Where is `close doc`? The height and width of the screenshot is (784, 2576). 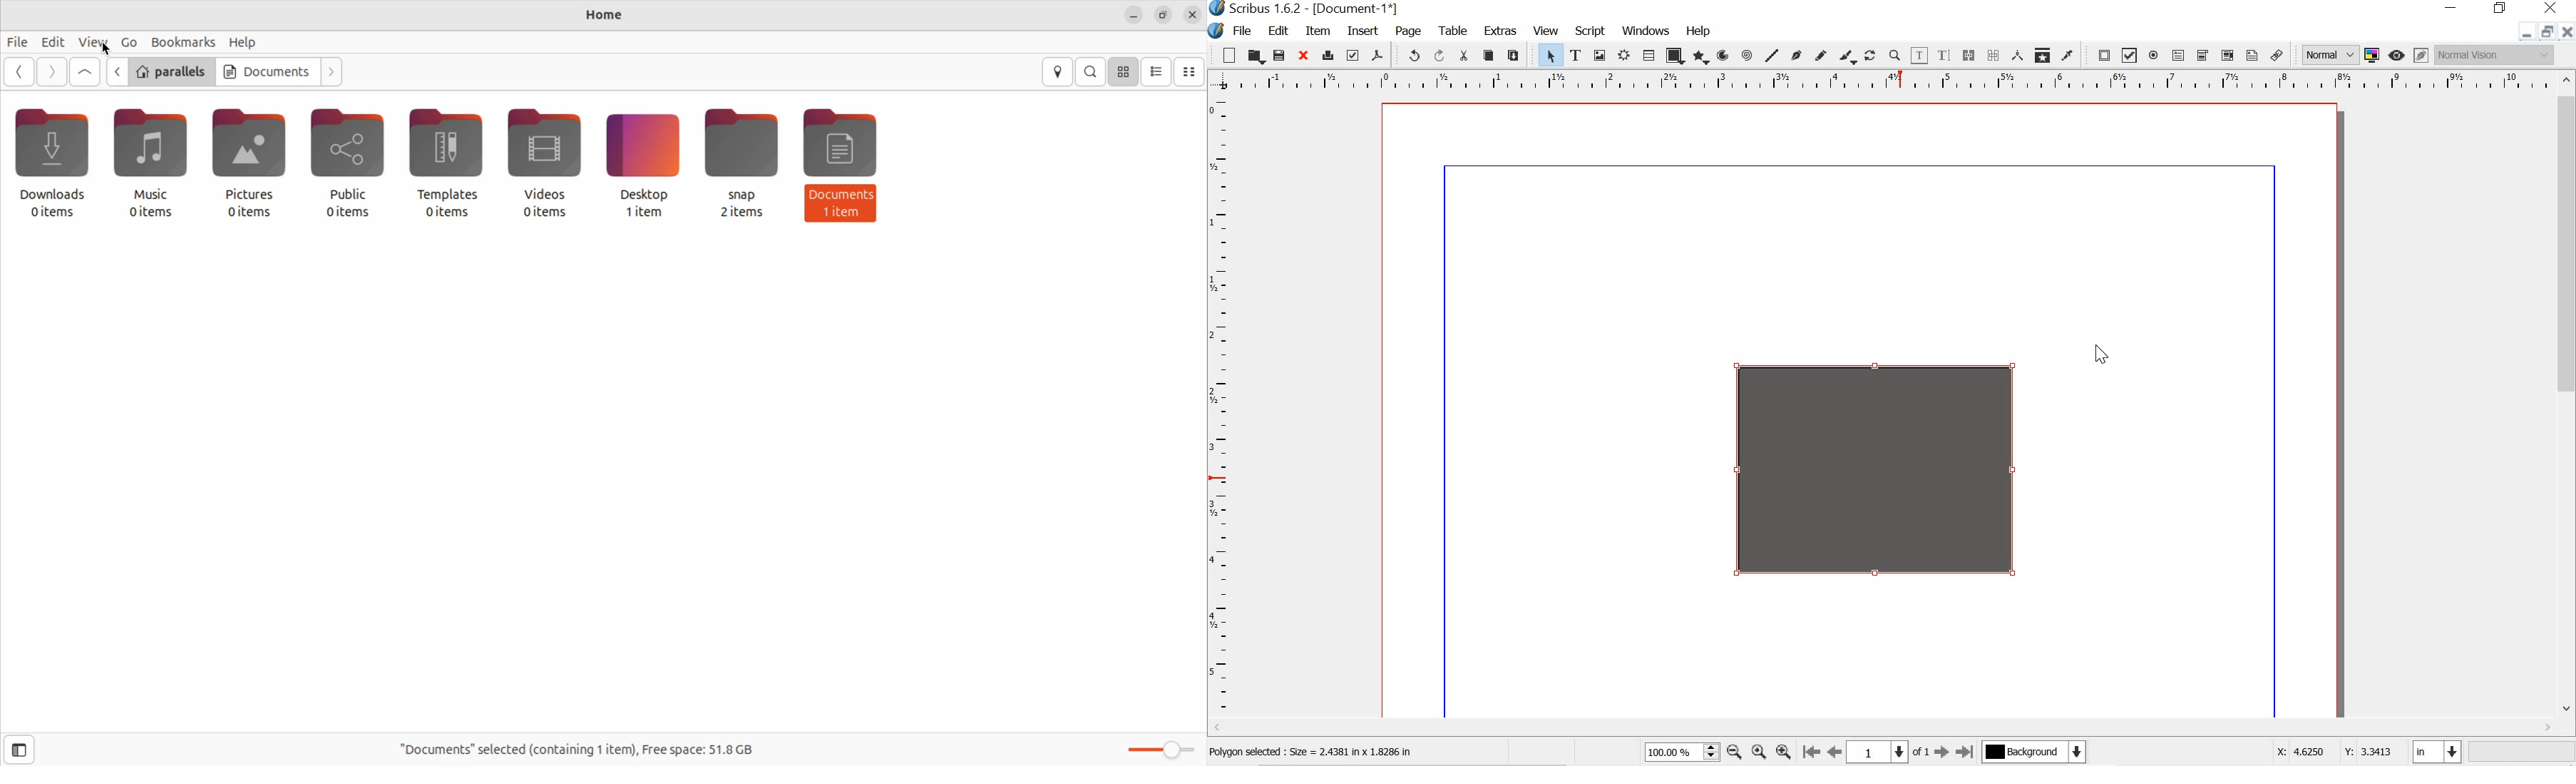
close doc is located at coordinates (2567, 31).